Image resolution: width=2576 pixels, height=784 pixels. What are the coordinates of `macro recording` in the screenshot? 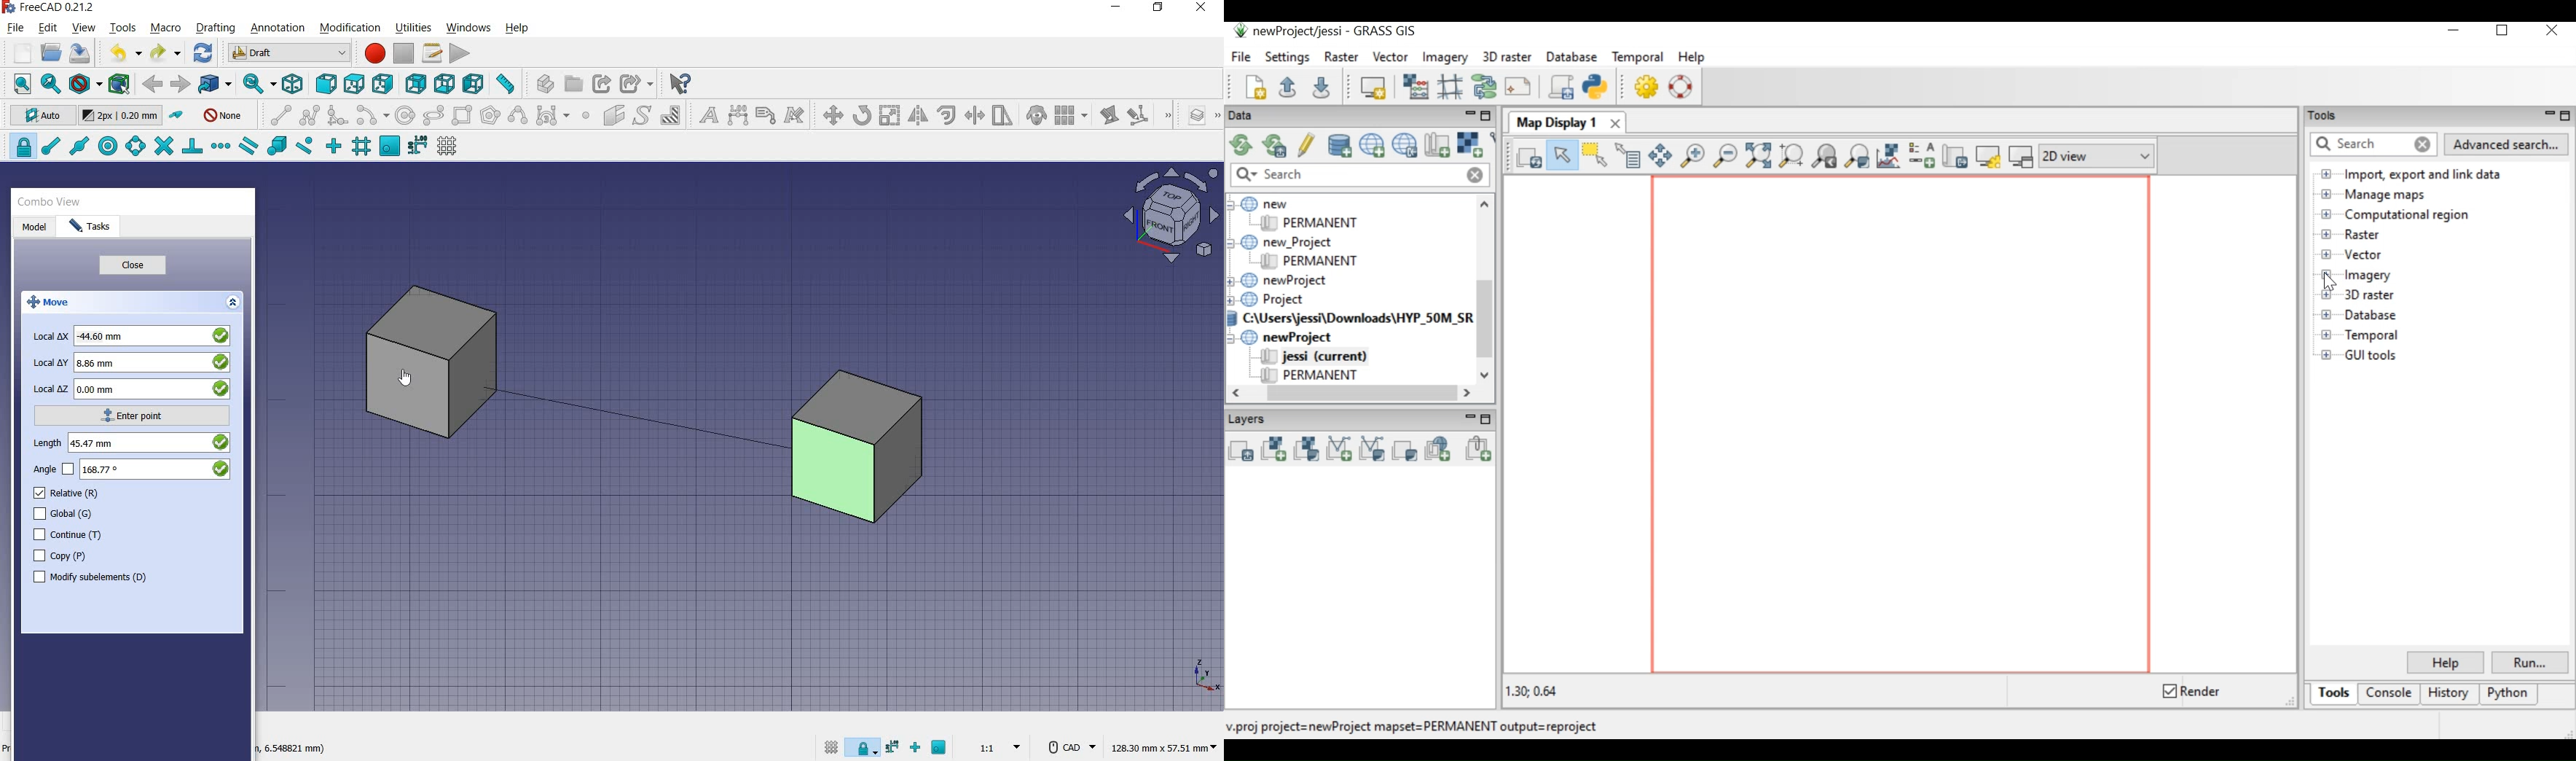 It's located at (374, 54).